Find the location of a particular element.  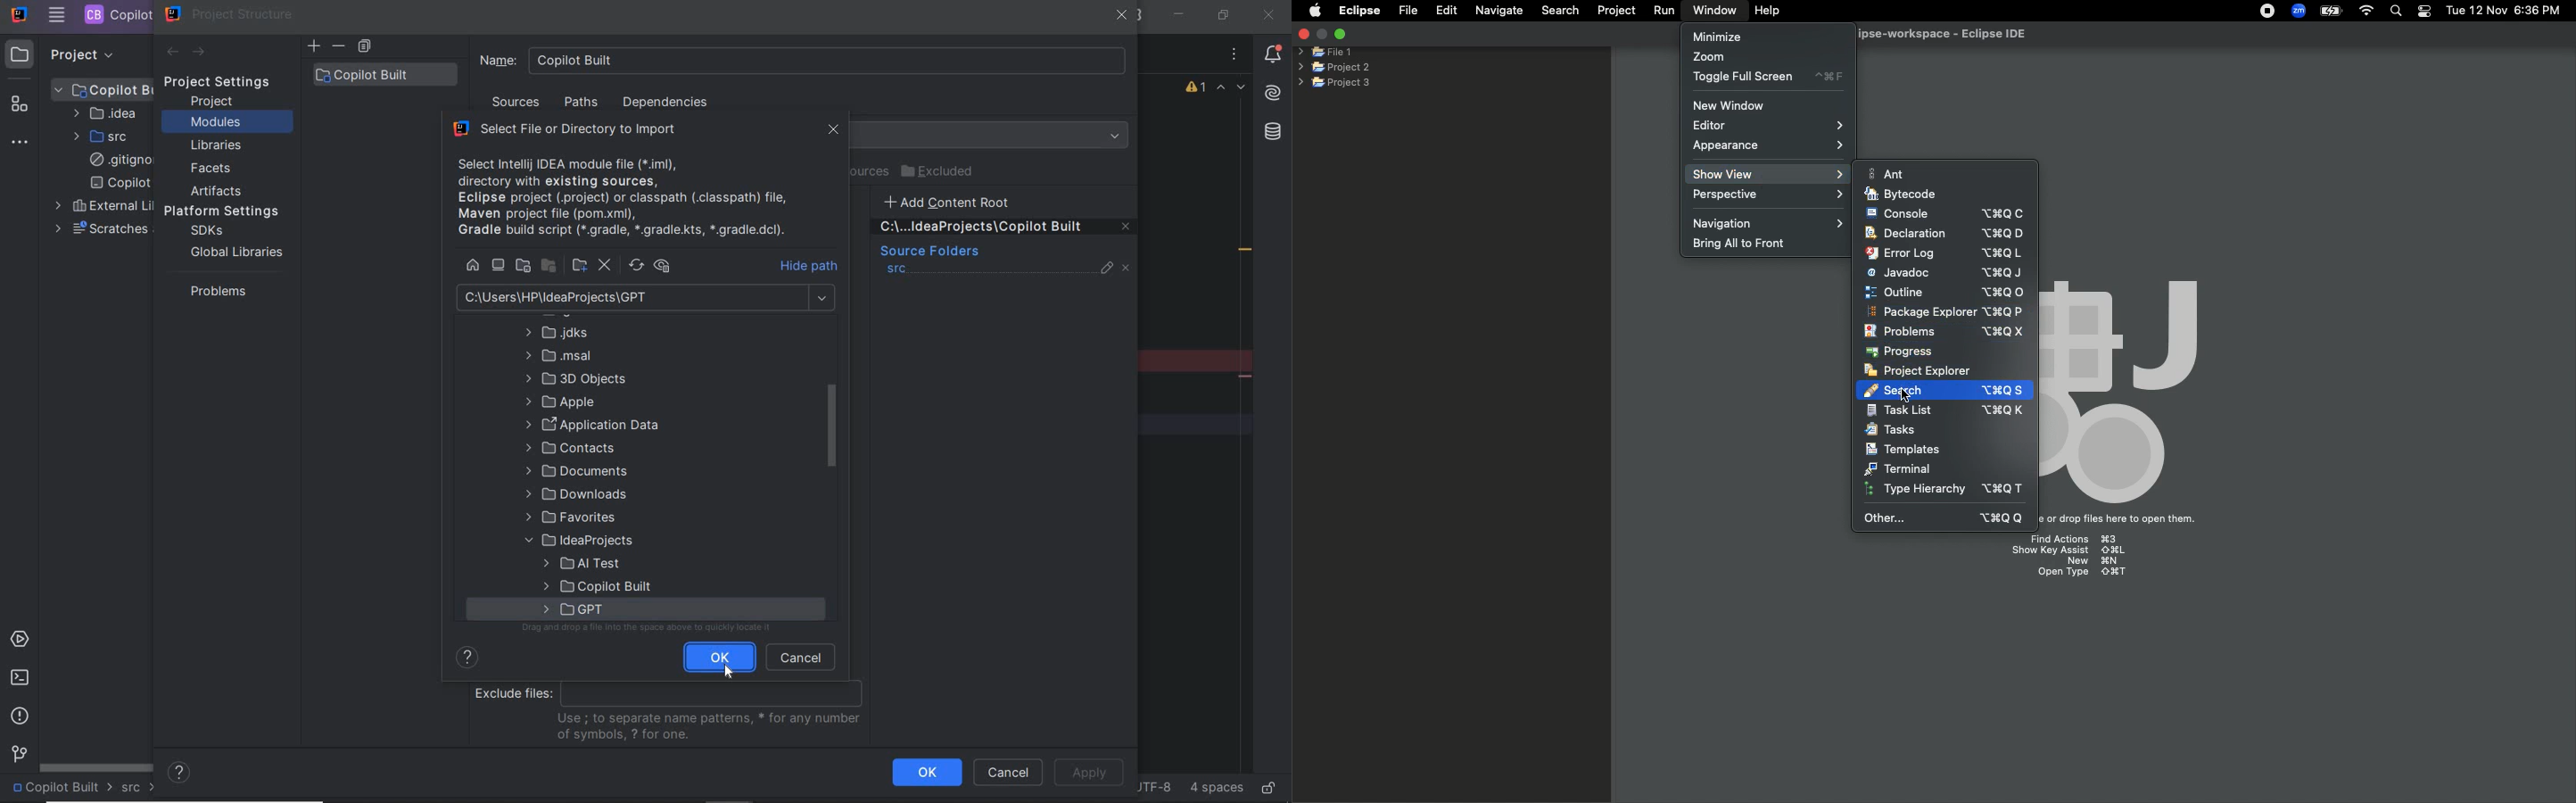

problems is located at coordinates (21, 716).